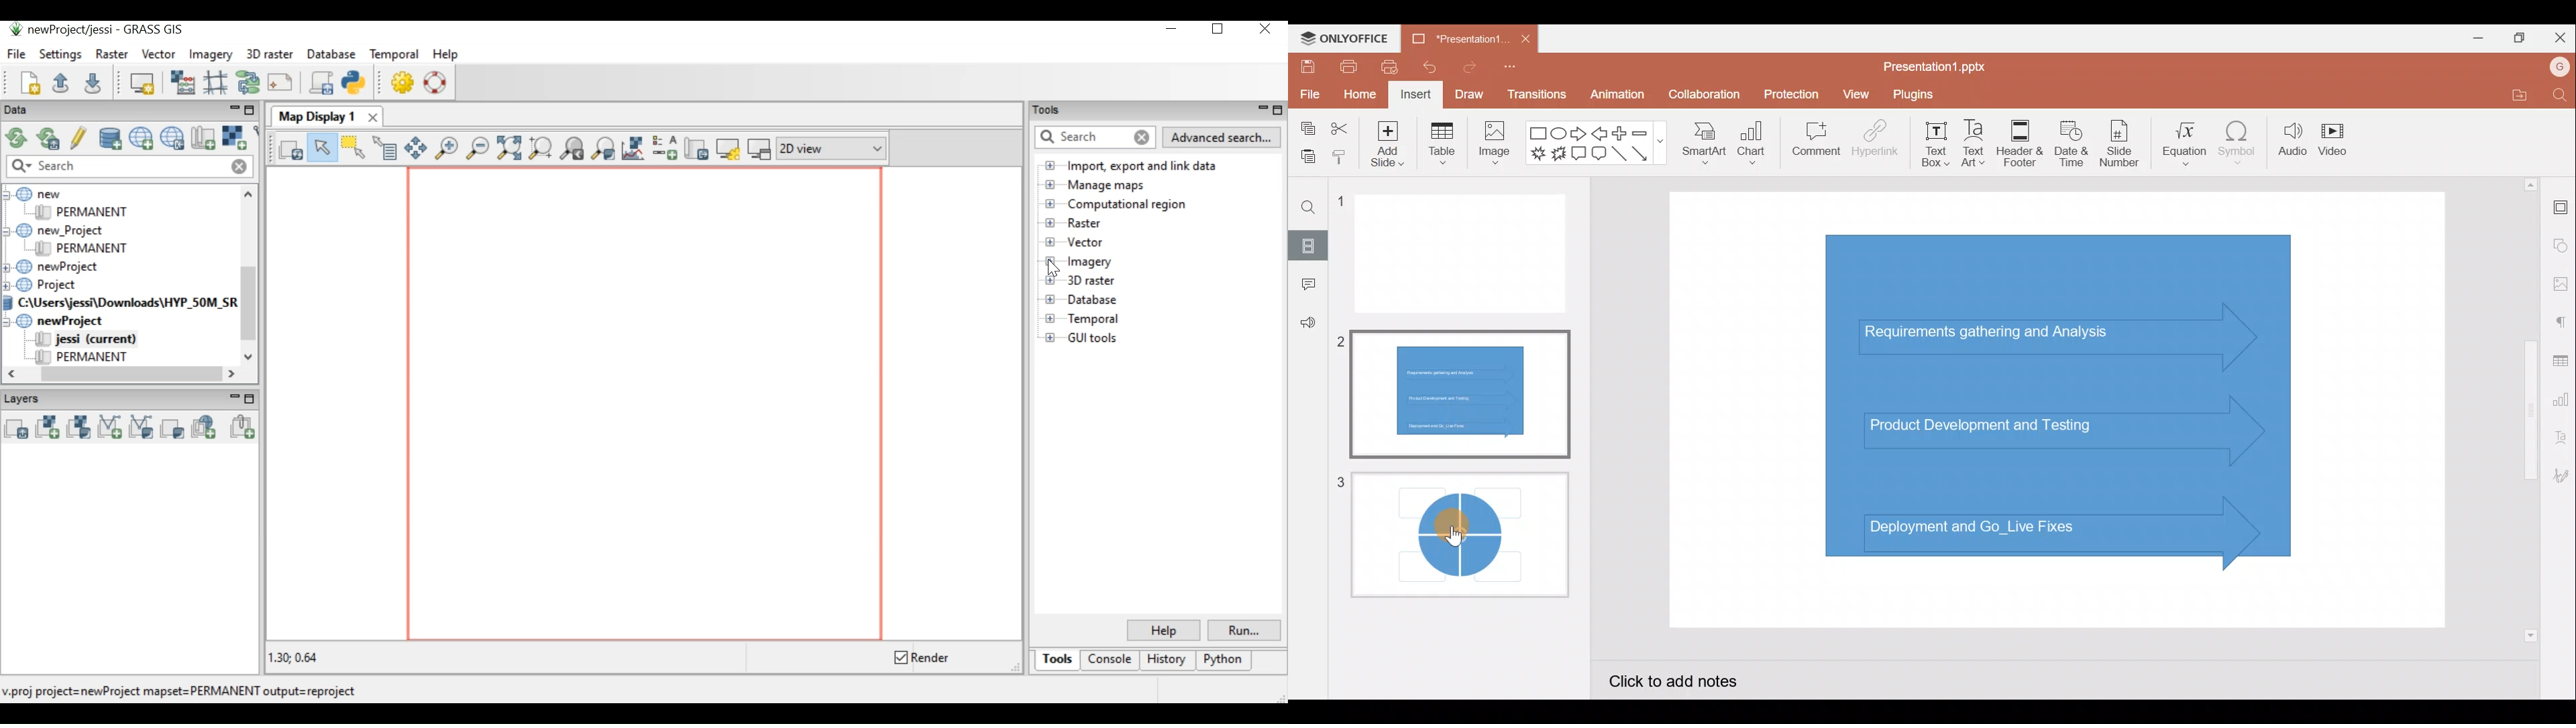 This screenshot has width=2576, height=728. I want to click on SmartArt, so click(1704, 148).